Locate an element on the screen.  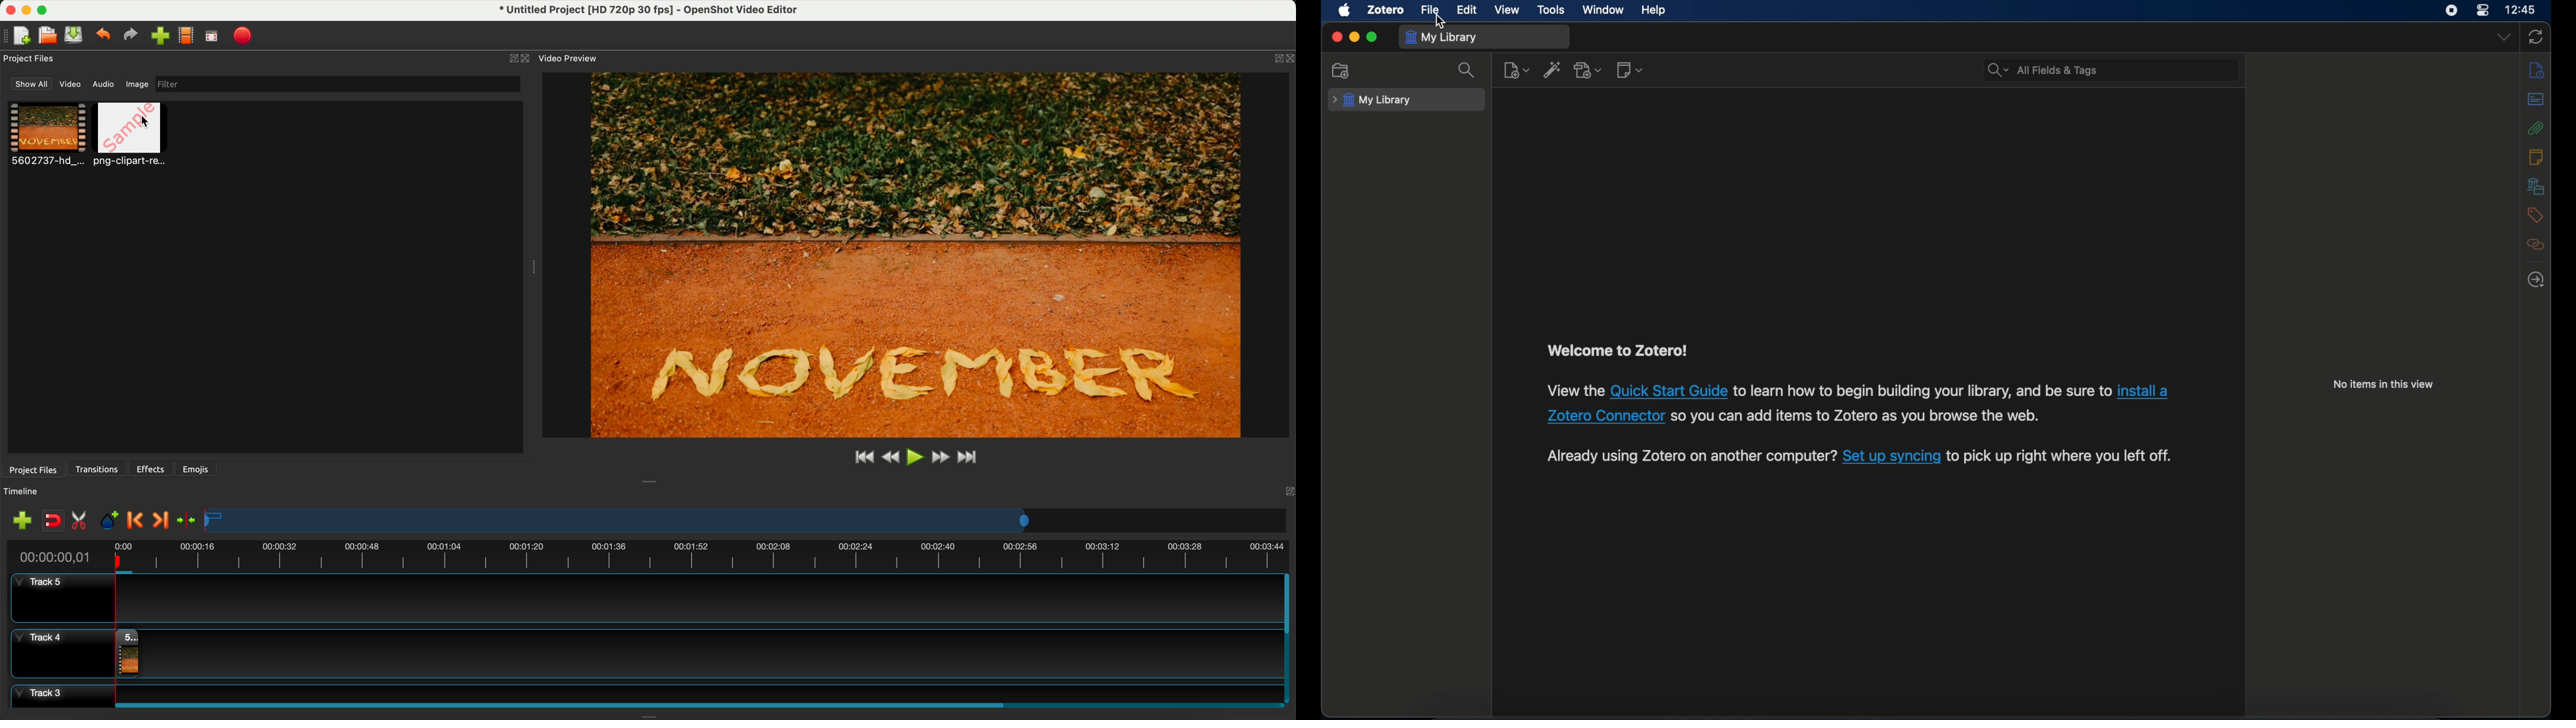
no items in this view is located at coordinates (2383, 384).